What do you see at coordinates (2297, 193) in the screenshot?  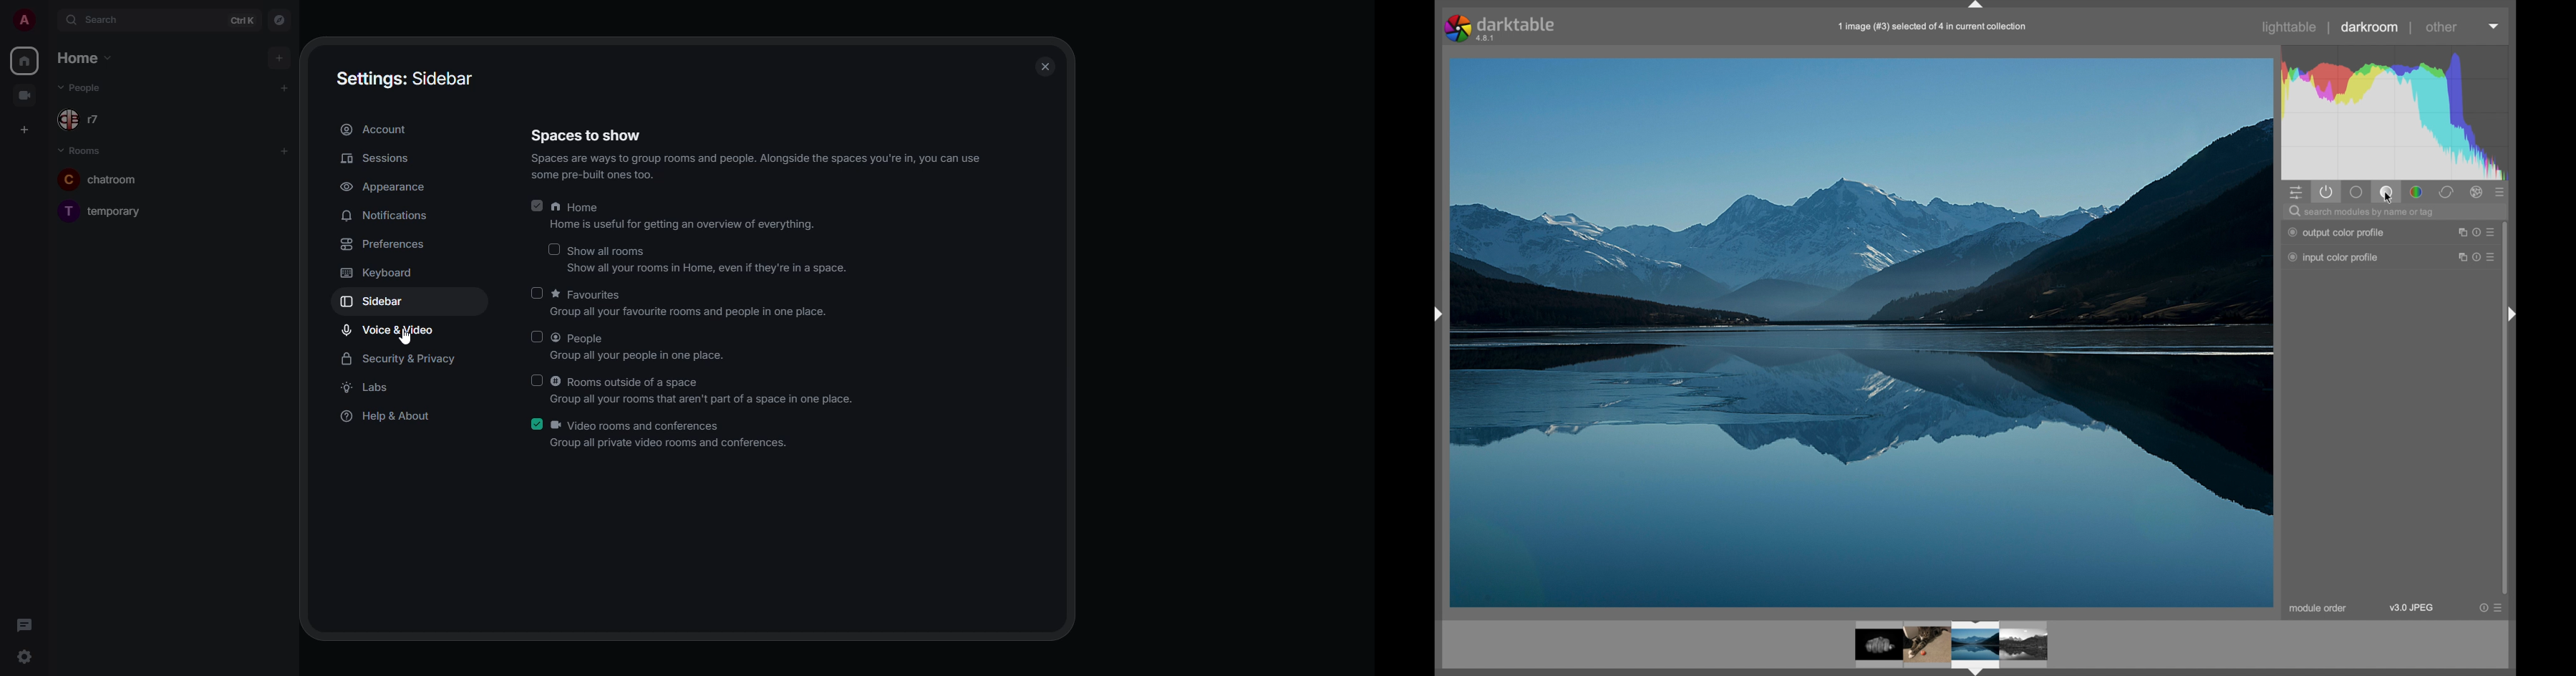 I see `quick access panel` at bounding box center [2297, 193].